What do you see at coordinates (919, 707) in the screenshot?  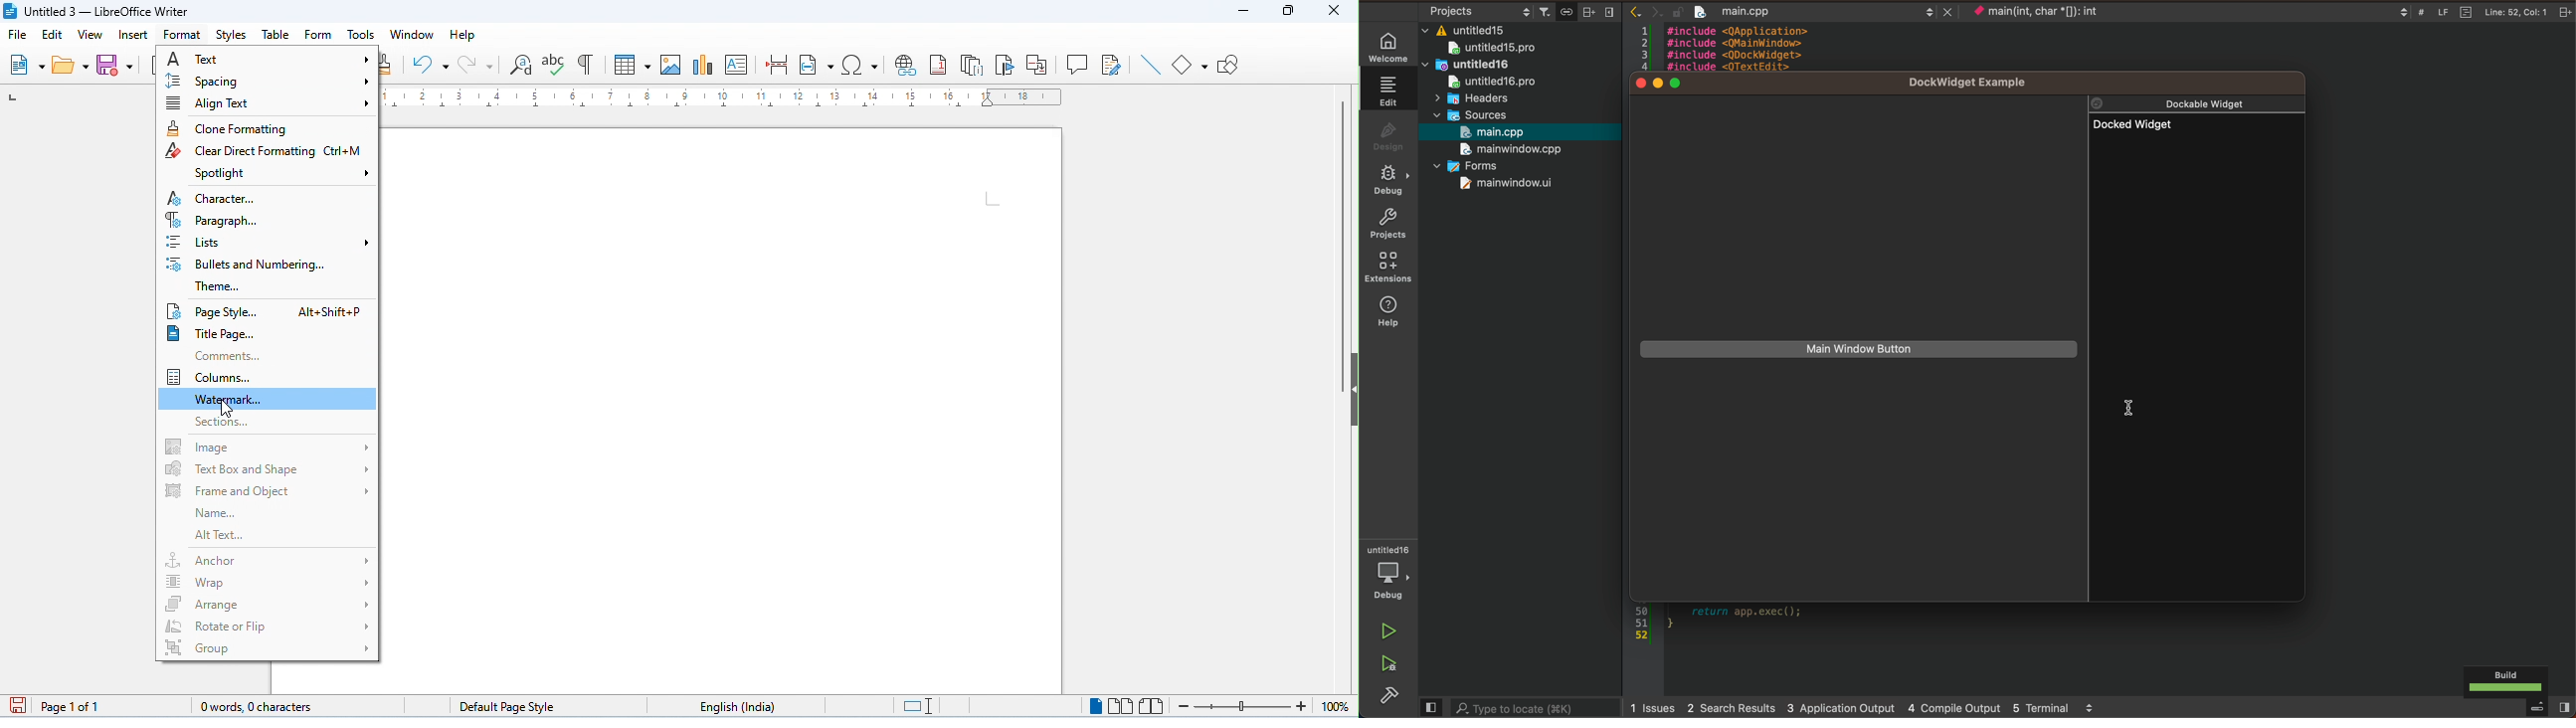 I see `standard selection` at bounding box center [919, 707].